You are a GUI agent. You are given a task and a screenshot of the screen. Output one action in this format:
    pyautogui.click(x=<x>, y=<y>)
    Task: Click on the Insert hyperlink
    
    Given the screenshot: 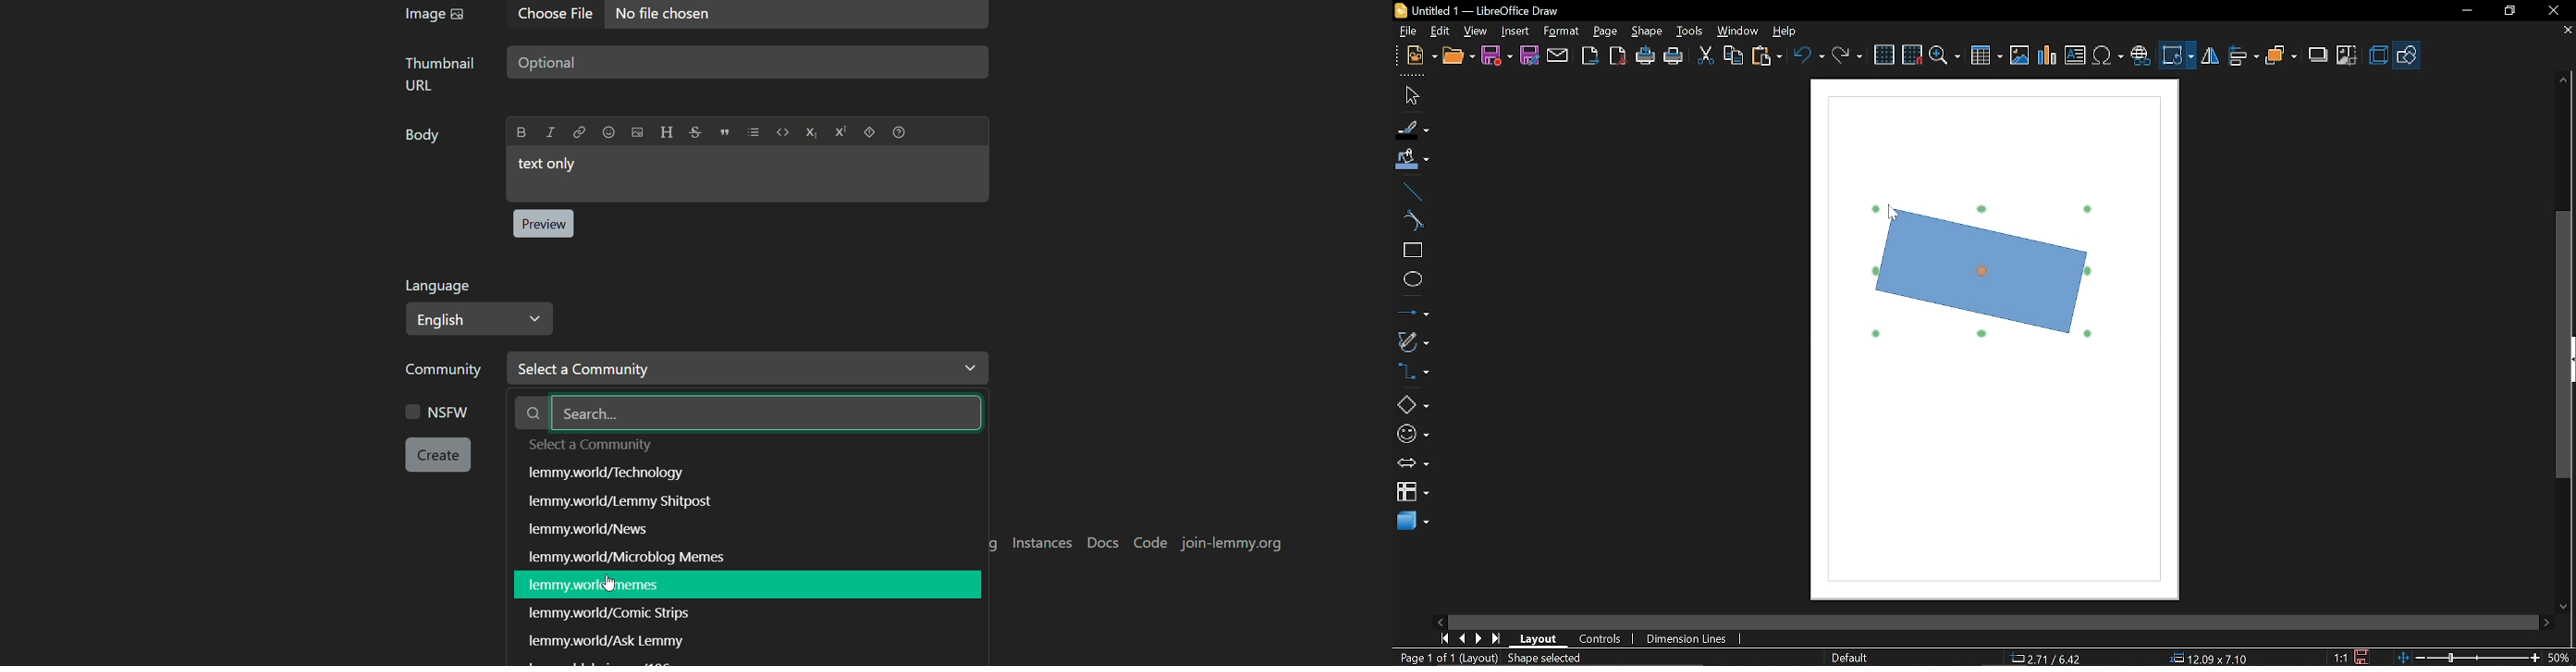 What is the action you would take?
    pyautogui.click(x=2141, y=54)
    